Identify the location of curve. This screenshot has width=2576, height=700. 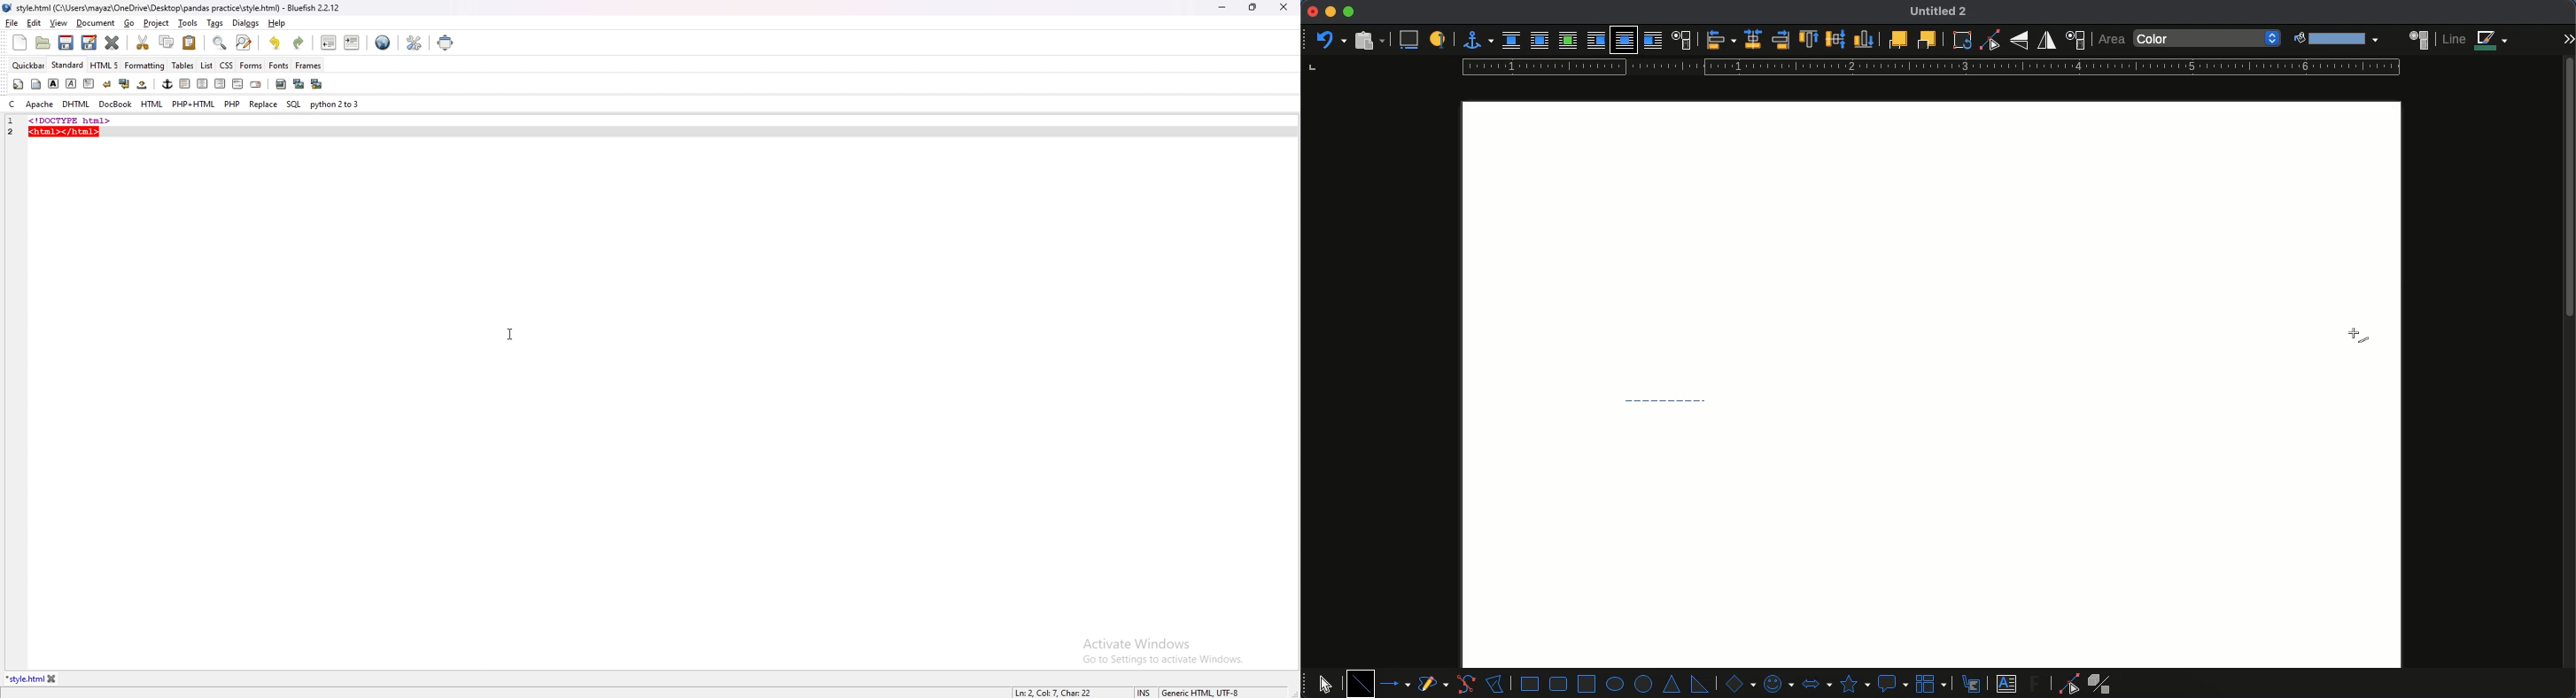
(1465, 684).